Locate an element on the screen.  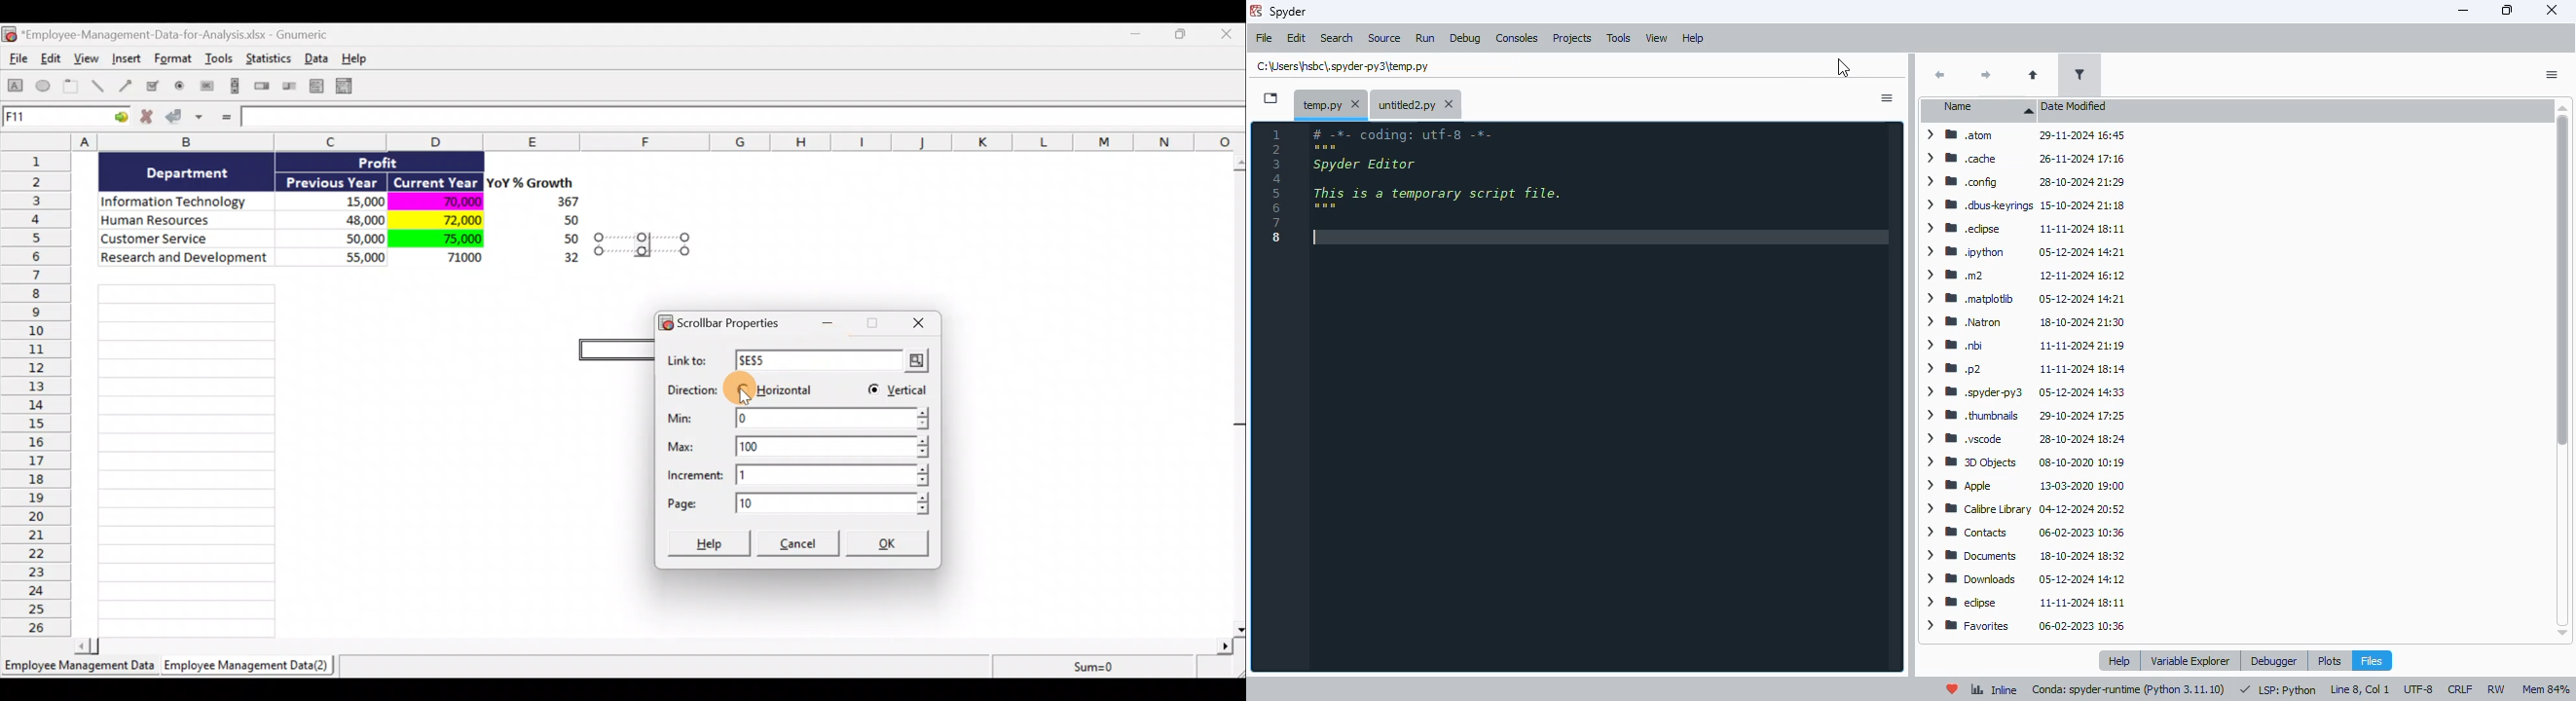
tools is located at coordinates (1618, 38).